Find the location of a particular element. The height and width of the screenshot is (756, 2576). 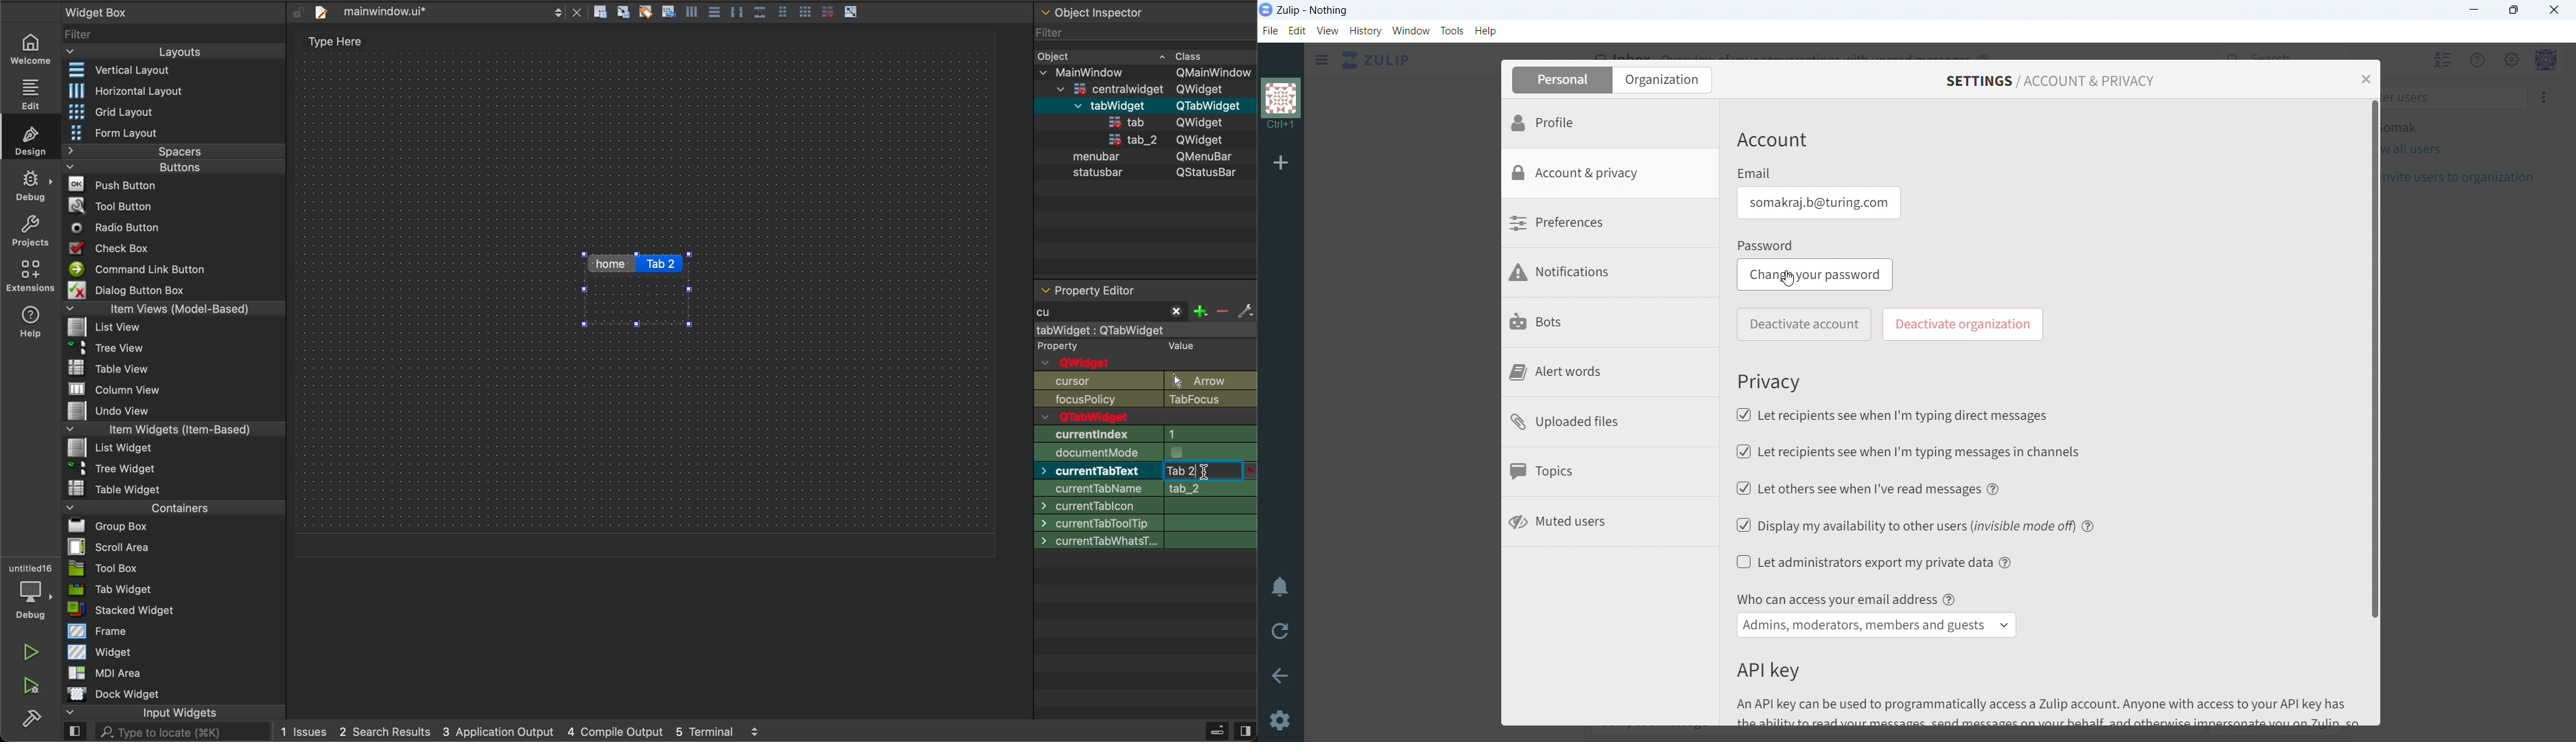

Widget Box is located at coordinates (93, 13).